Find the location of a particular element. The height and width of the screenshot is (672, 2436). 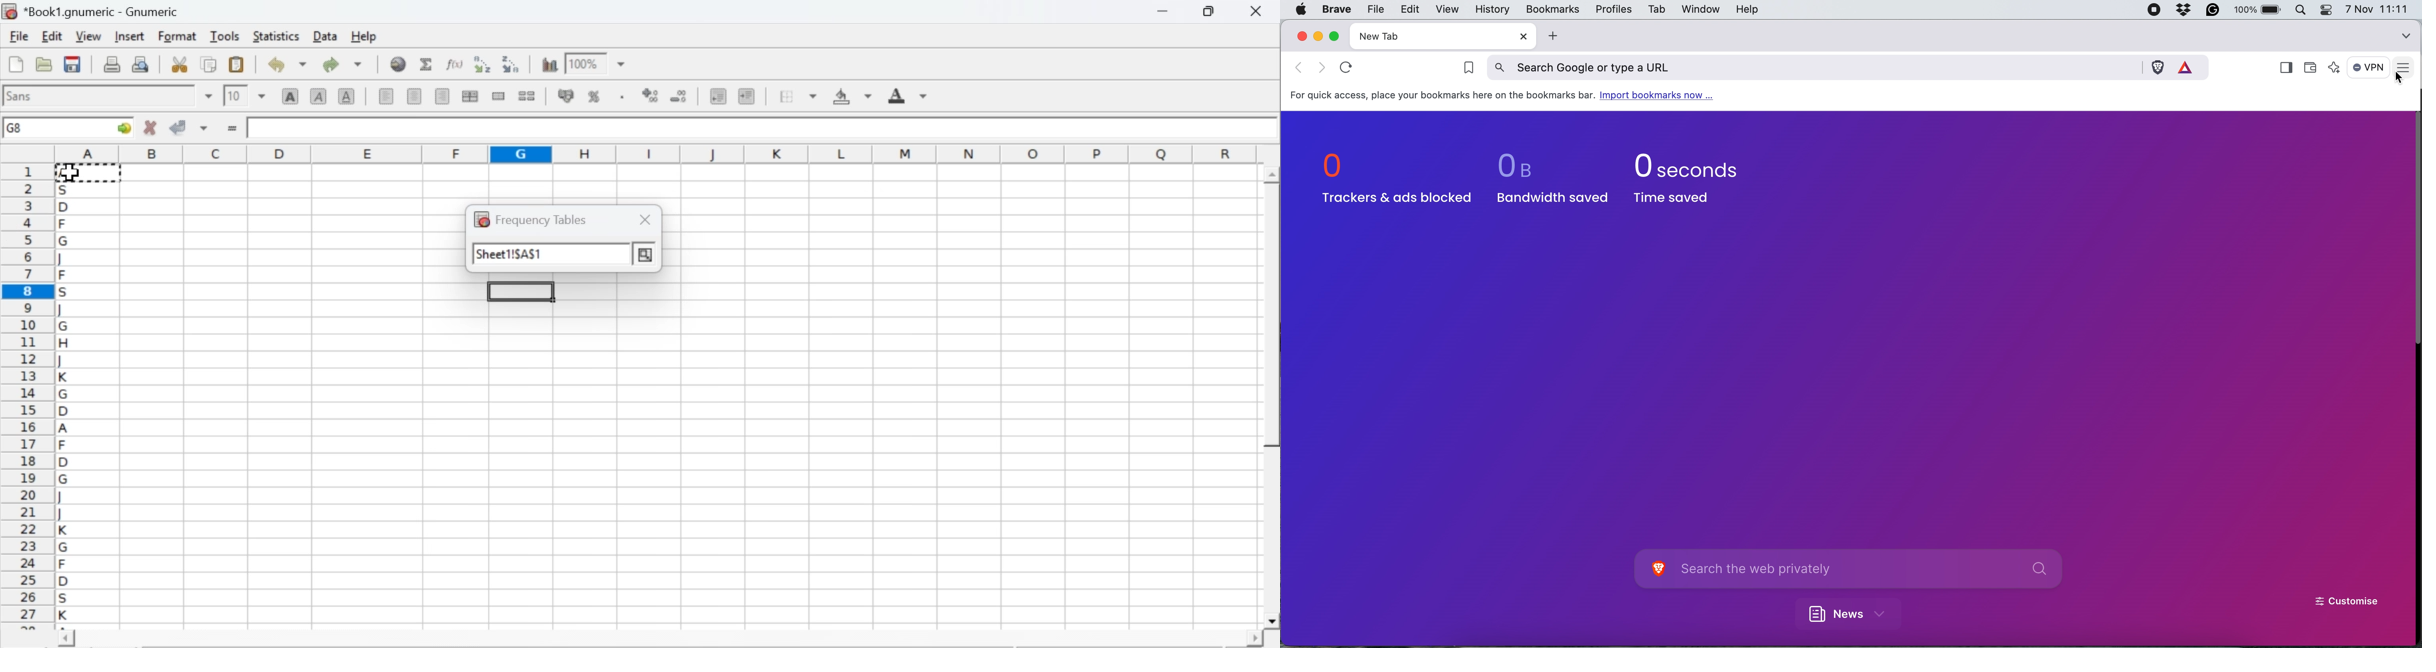

10 is located at coordinates (235, 96).